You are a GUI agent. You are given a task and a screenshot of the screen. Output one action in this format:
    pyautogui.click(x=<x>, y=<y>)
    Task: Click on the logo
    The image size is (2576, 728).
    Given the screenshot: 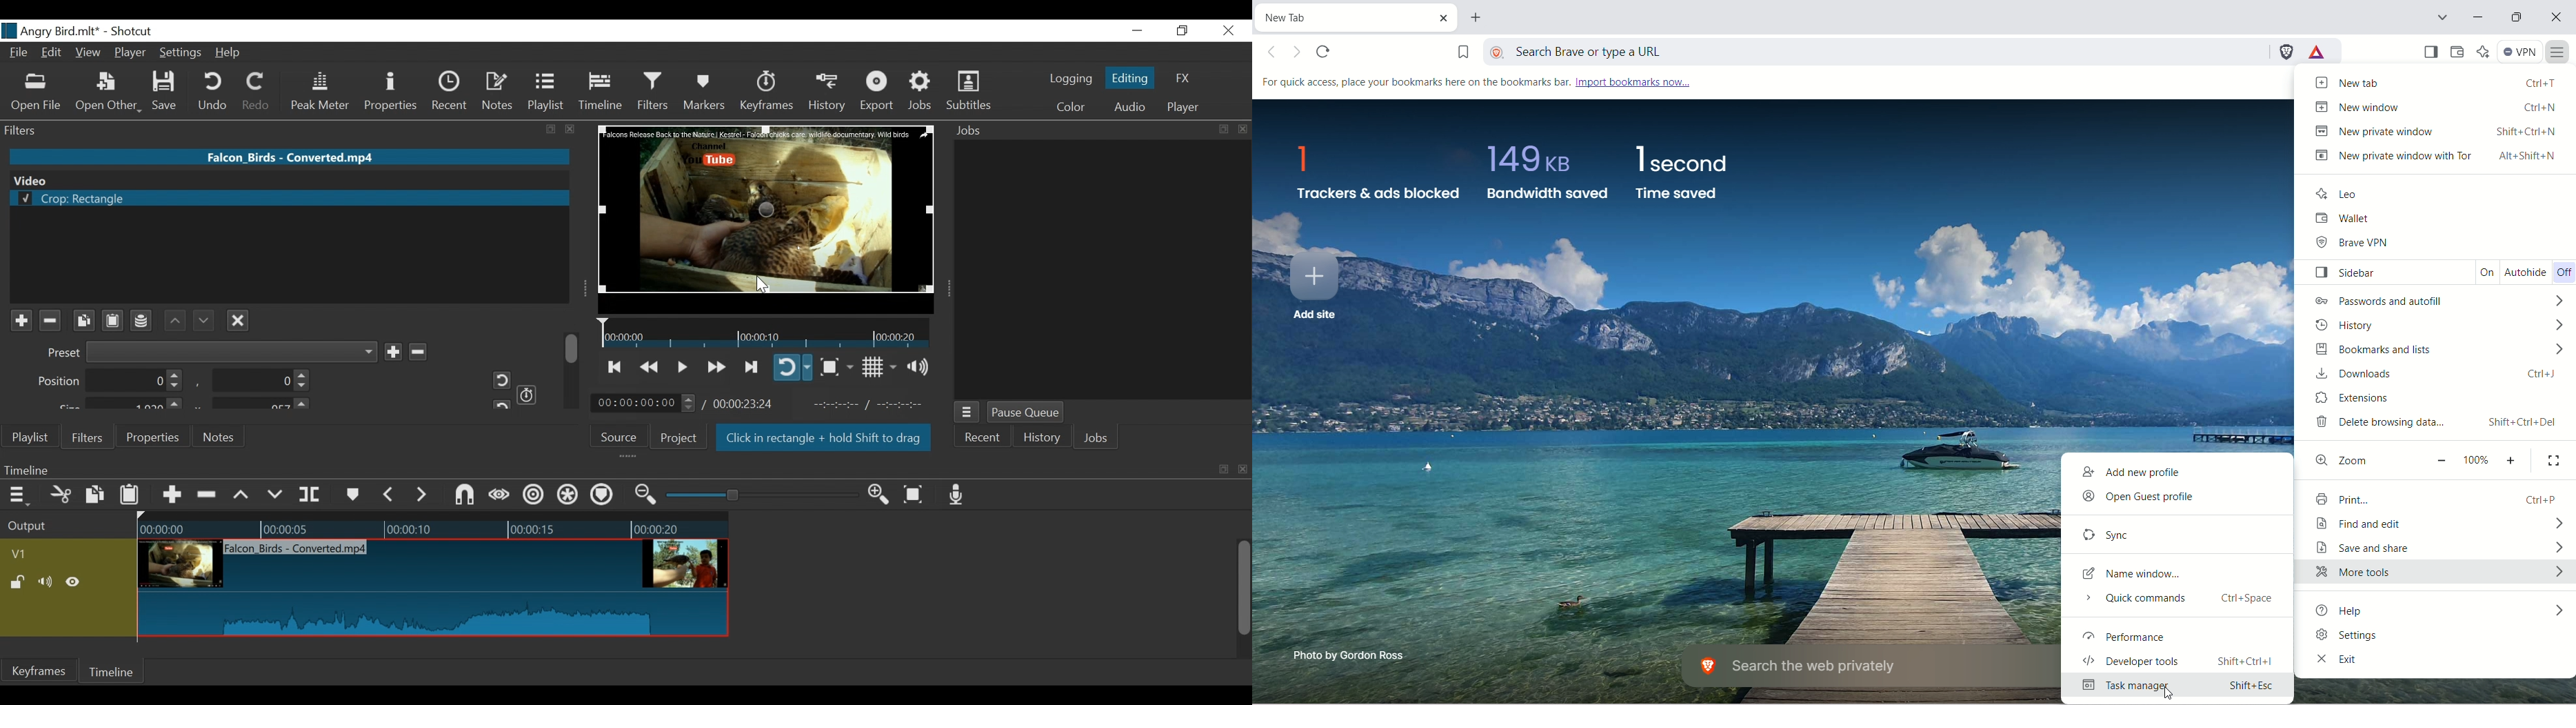 What is the action you would take?
    pyautogui.click(x=9, y=31)
    